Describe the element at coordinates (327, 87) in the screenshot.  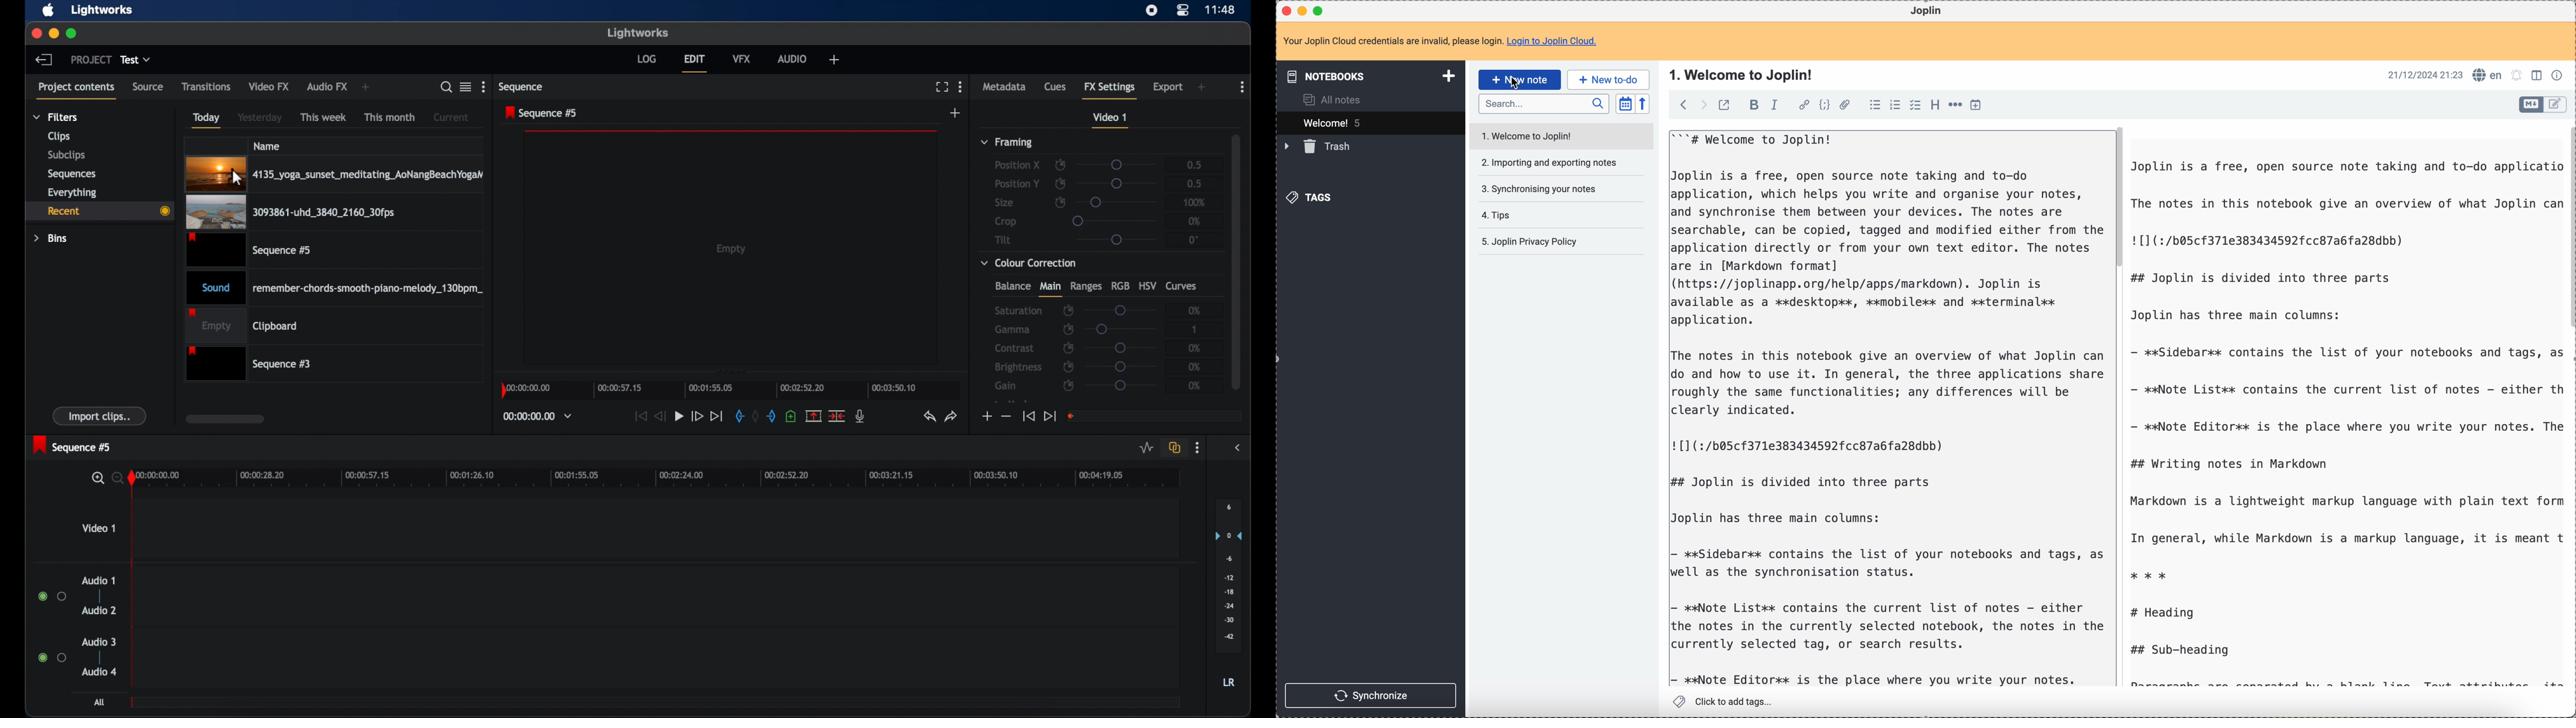
I see `audio fx` at that location.